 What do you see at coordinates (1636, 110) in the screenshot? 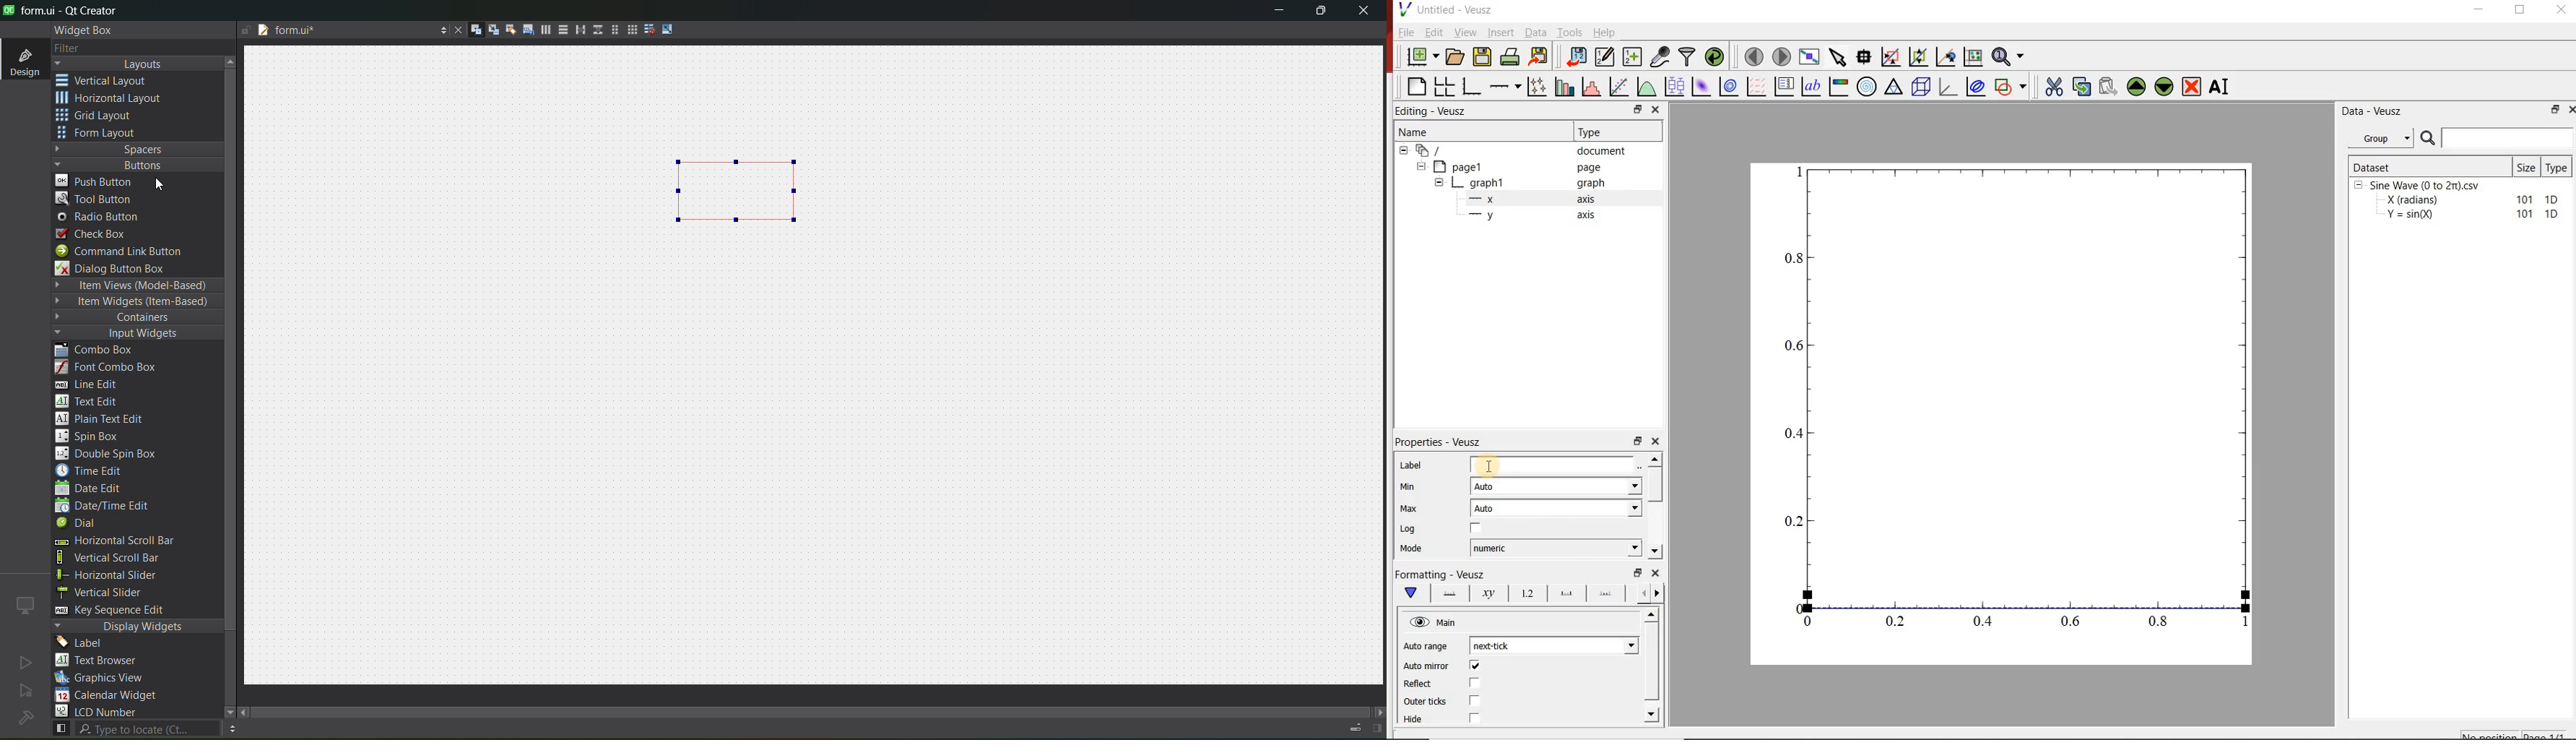
I see `Min/Max` at bounding box center [1636, 110].